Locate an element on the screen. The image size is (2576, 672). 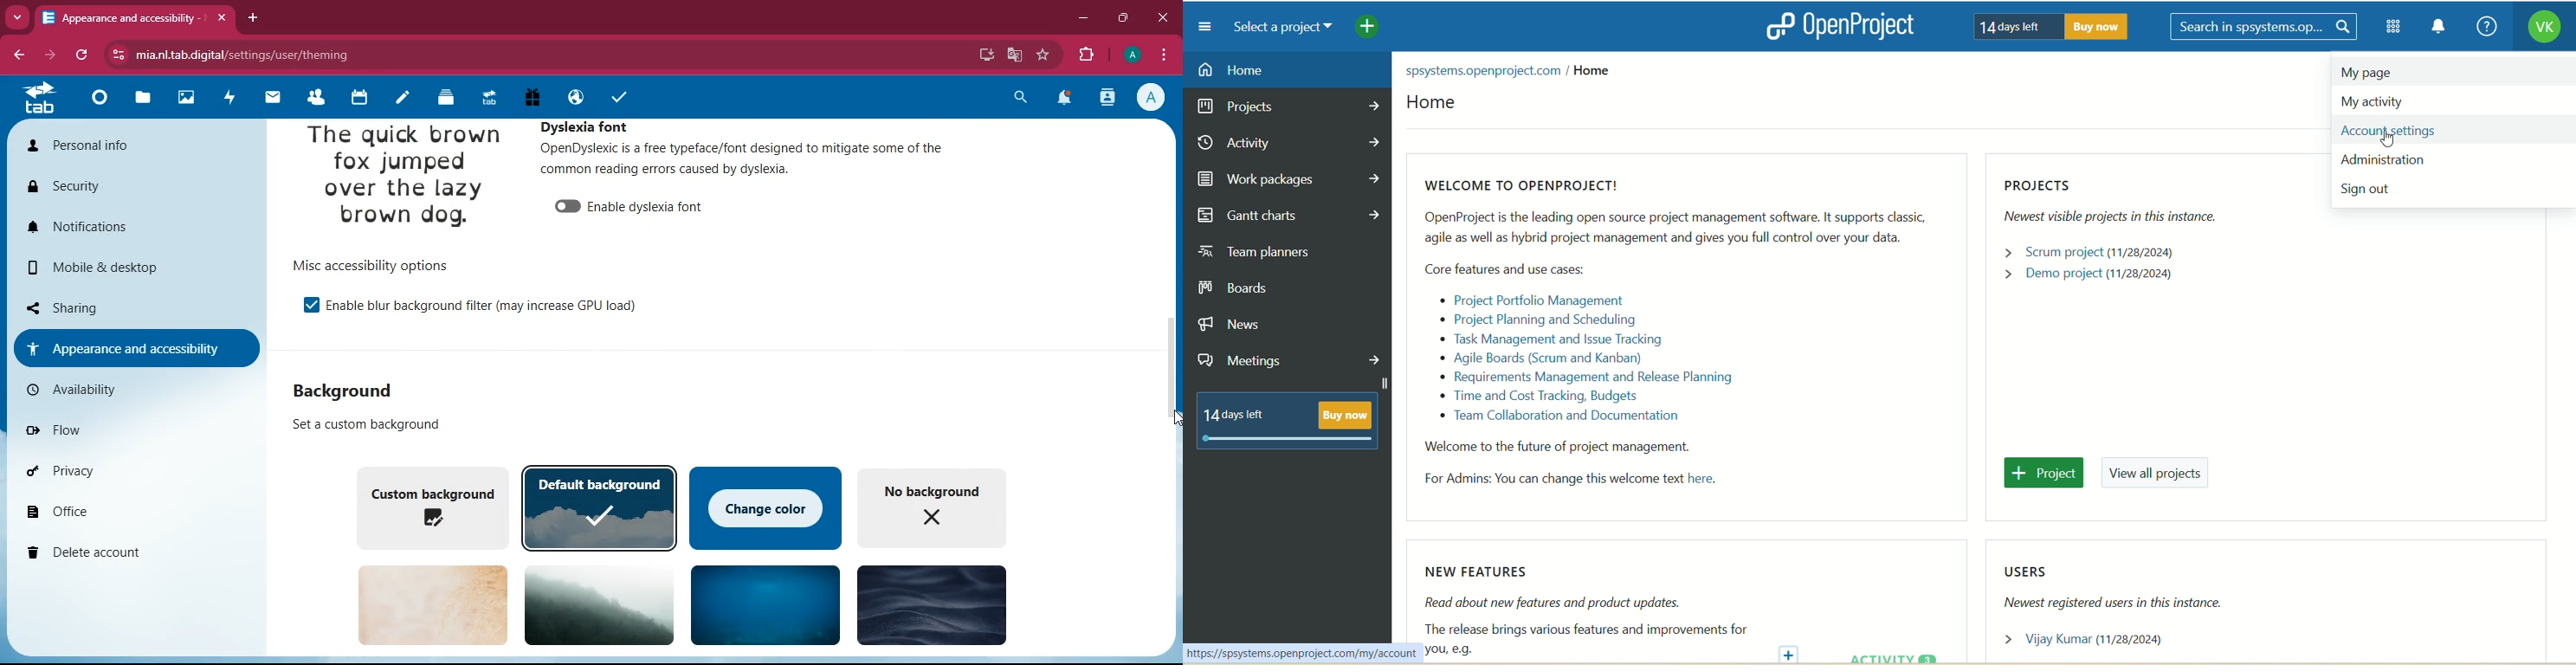
tab is located at coordinates (42, 100).